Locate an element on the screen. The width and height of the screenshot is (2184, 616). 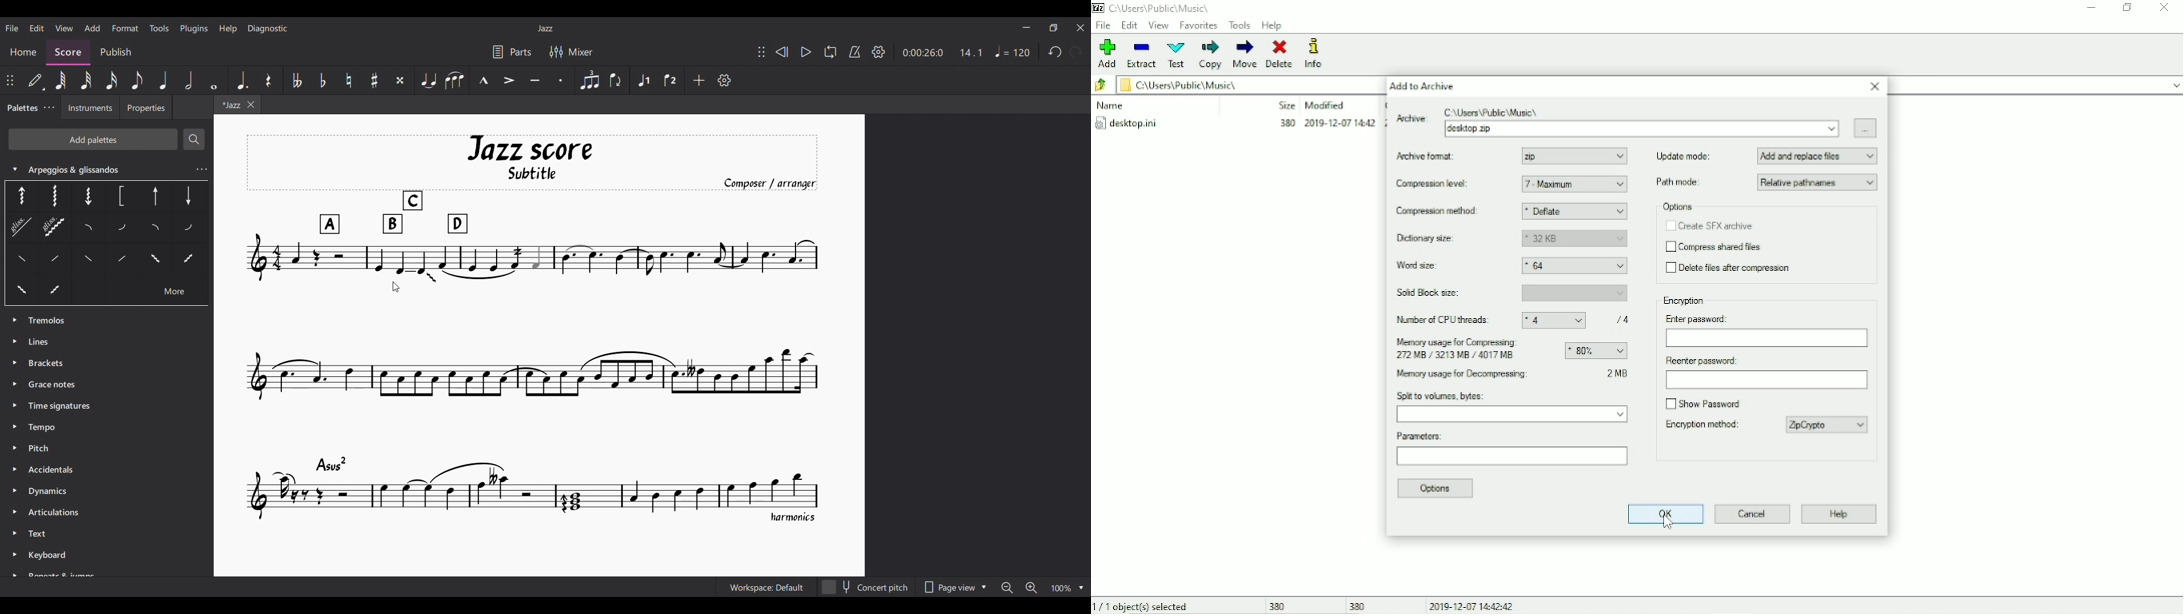
Palate 17 is located at coordinates (189, 262).